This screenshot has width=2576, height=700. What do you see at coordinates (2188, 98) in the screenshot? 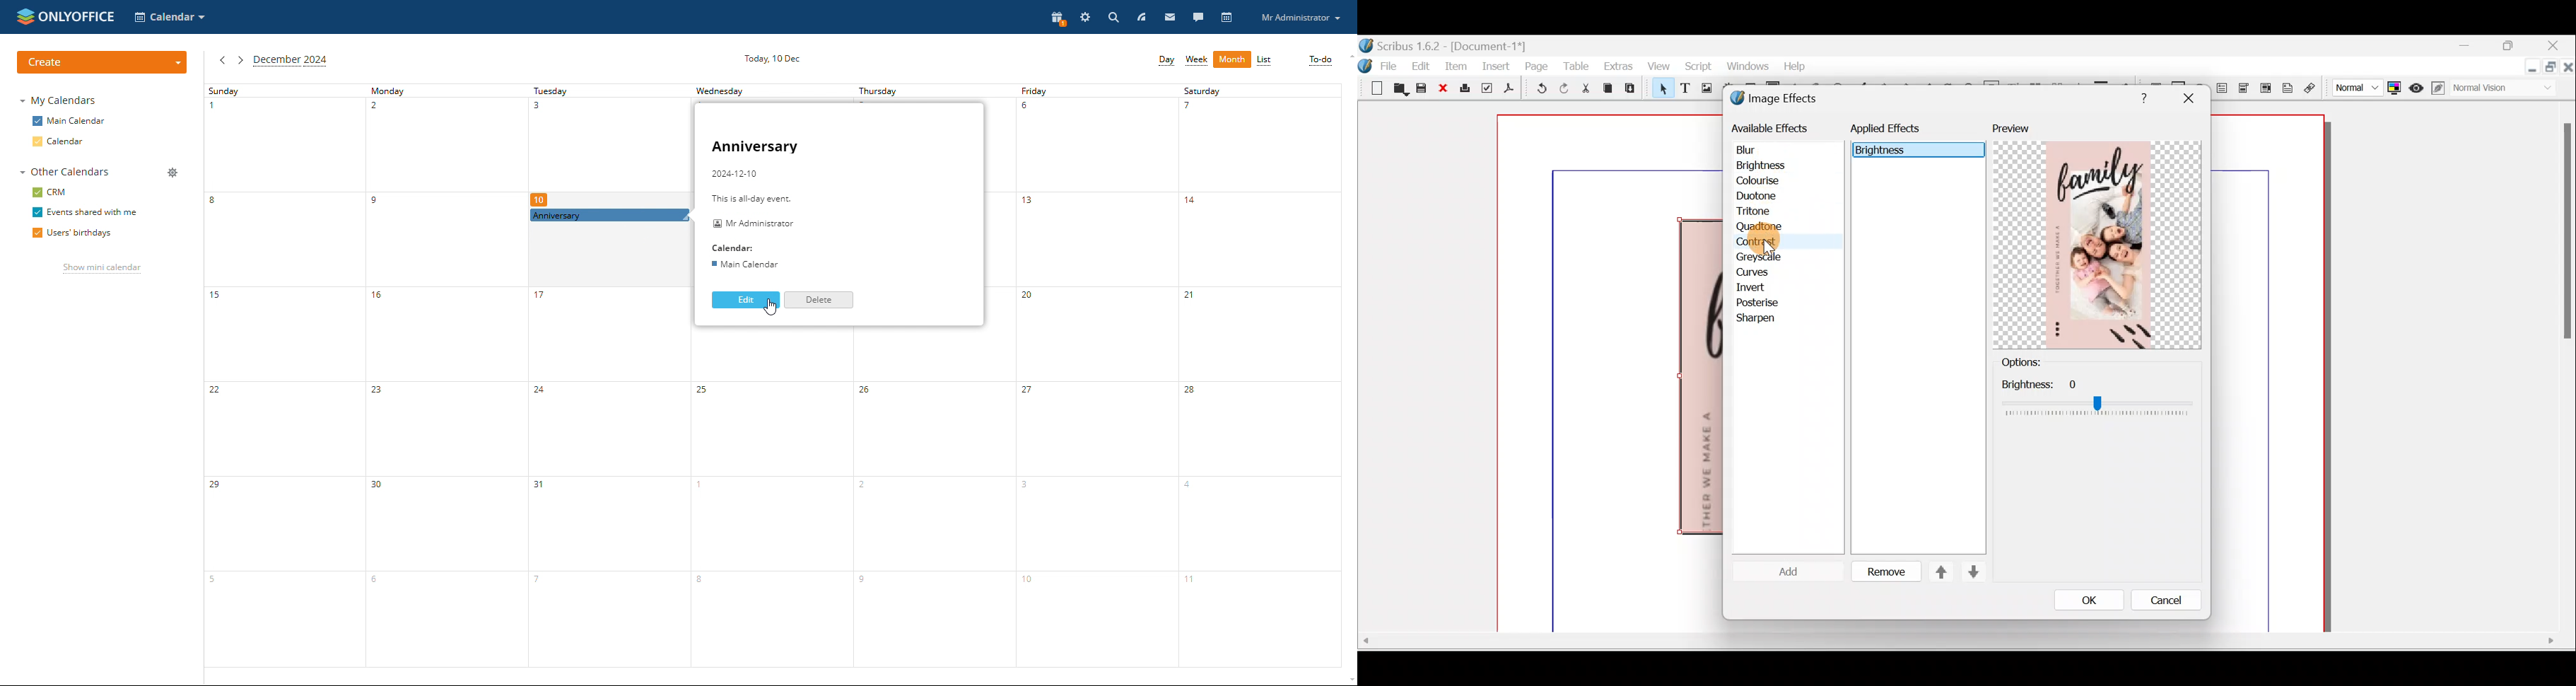
I see `` at bounding box center [2188, 98].